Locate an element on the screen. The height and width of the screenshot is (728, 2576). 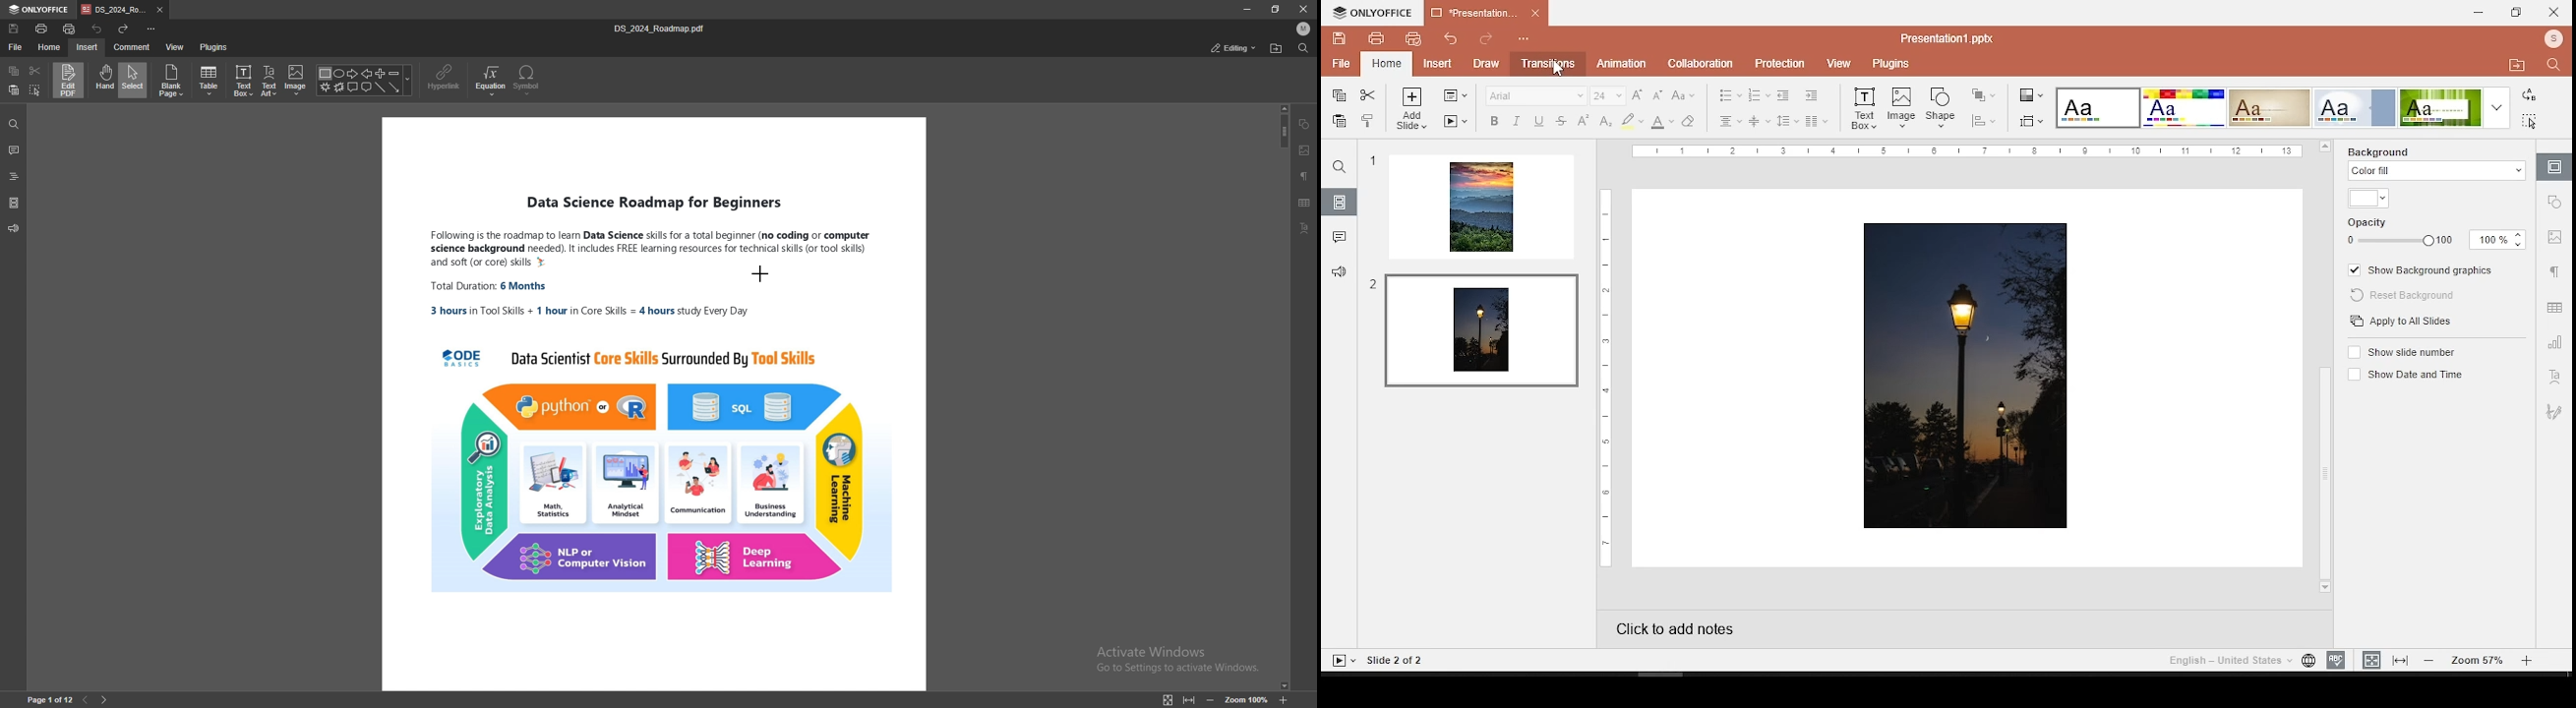
bold is located at coordinates (1494, 121).